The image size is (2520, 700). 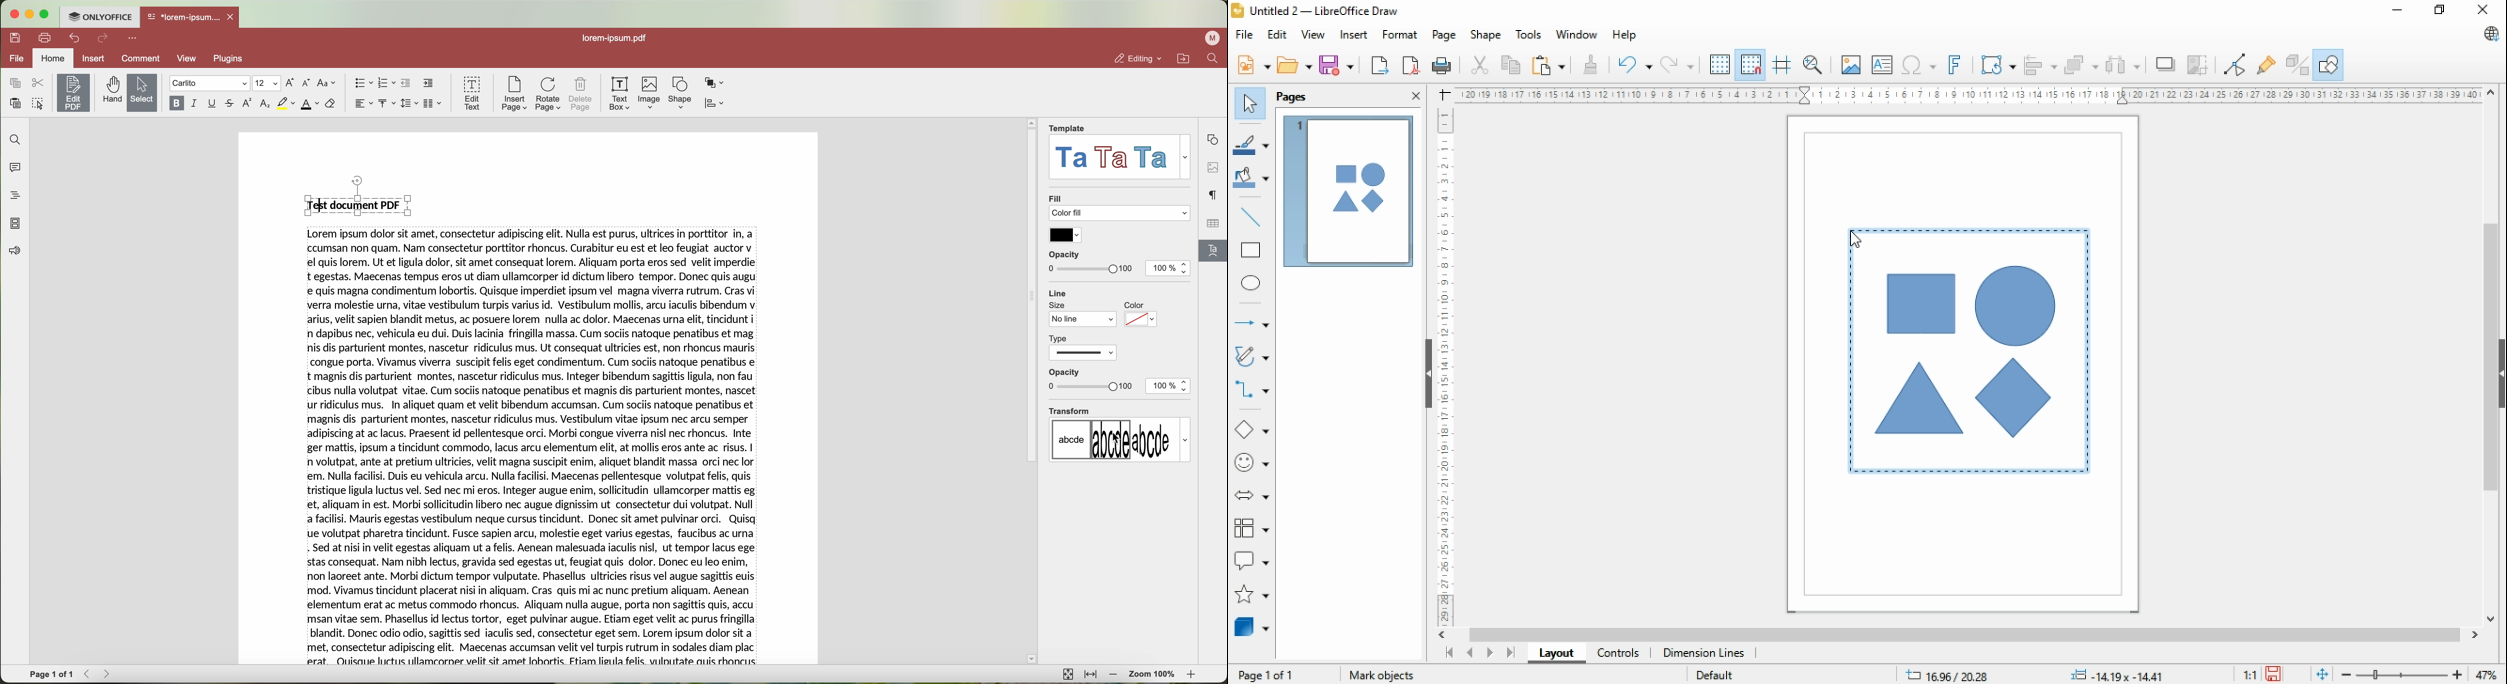 What do you see at coordinates (2250, 674) in the screenshot?
I see `1:1` at bounding box center [2250, 674].